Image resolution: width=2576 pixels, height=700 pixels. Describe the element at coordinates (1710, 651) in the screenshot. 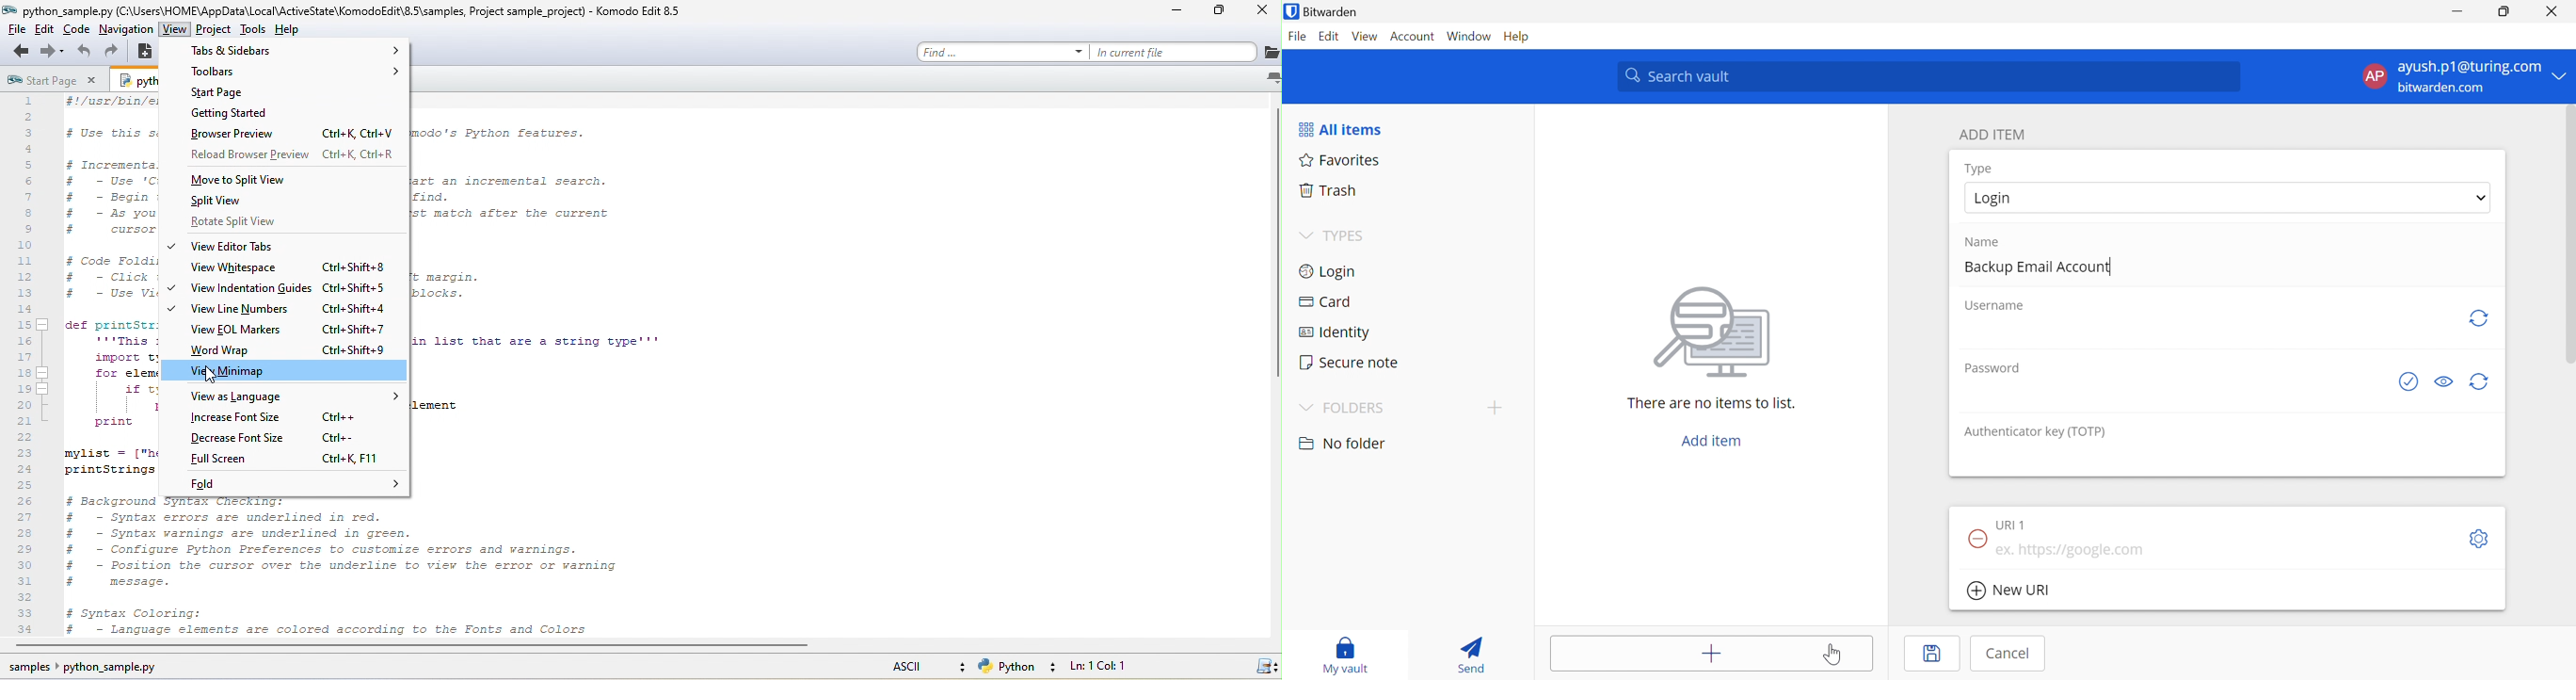

I see `Add item` at that location.